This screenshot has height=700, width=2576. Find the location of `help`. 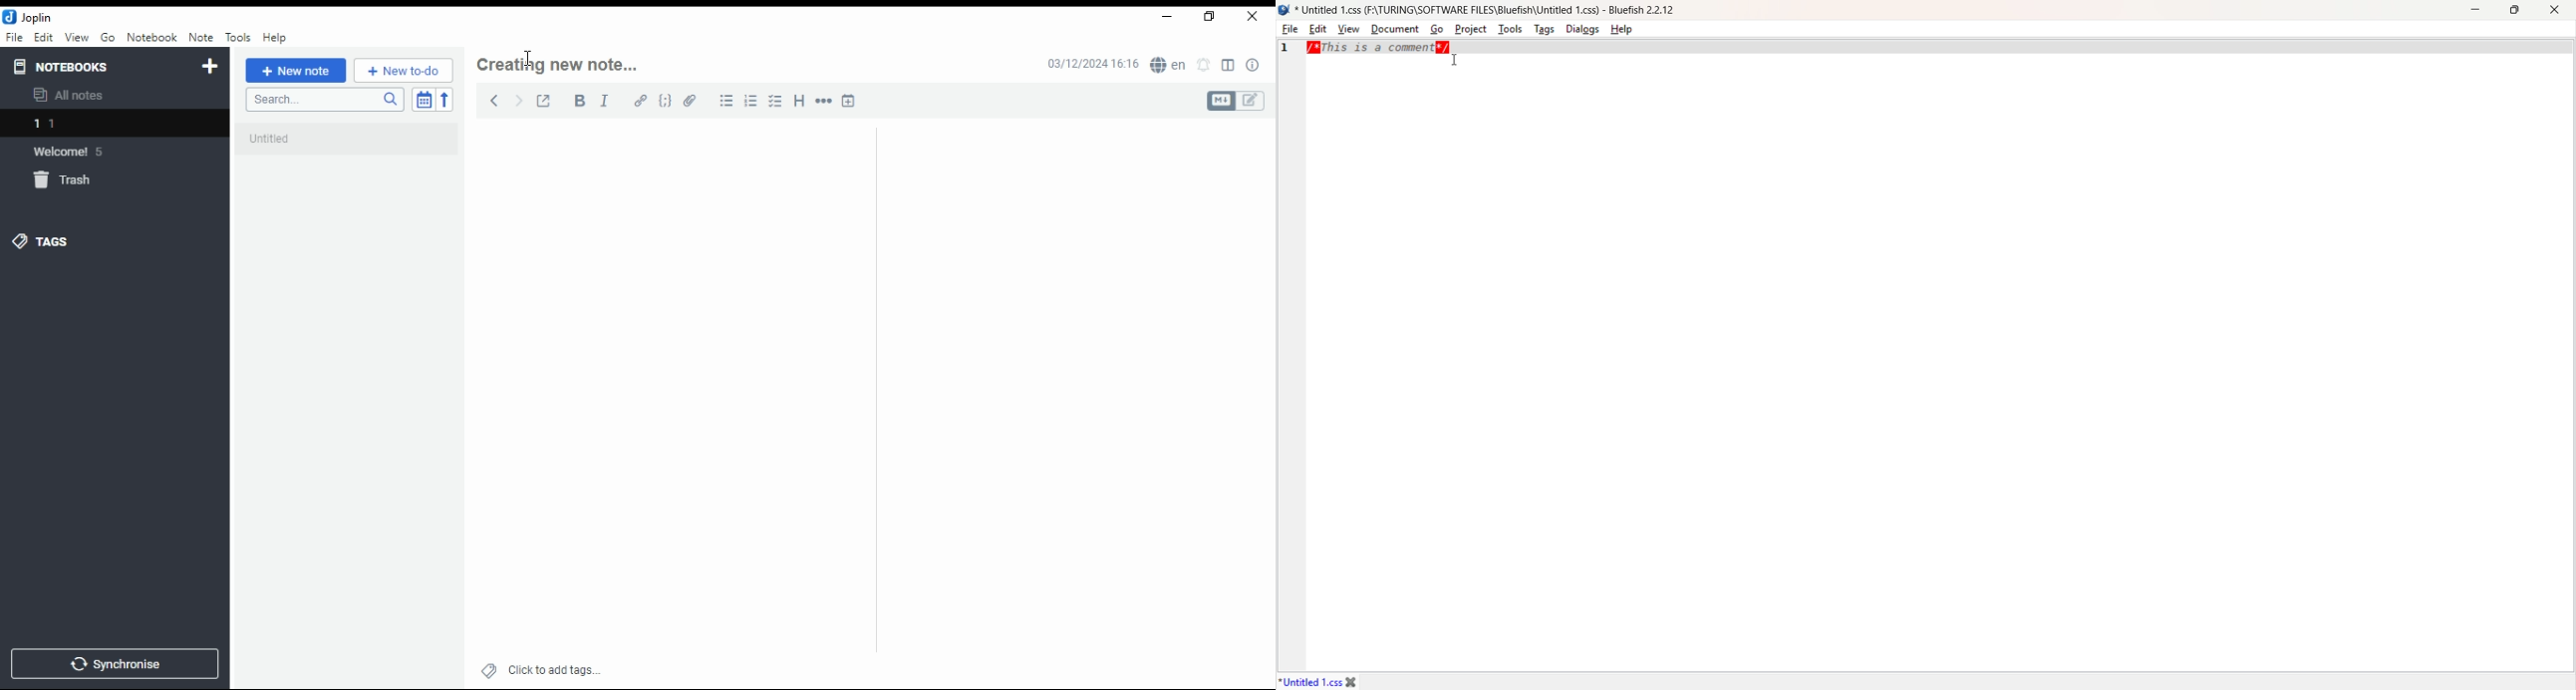

help is located at coordinates (274, 38).